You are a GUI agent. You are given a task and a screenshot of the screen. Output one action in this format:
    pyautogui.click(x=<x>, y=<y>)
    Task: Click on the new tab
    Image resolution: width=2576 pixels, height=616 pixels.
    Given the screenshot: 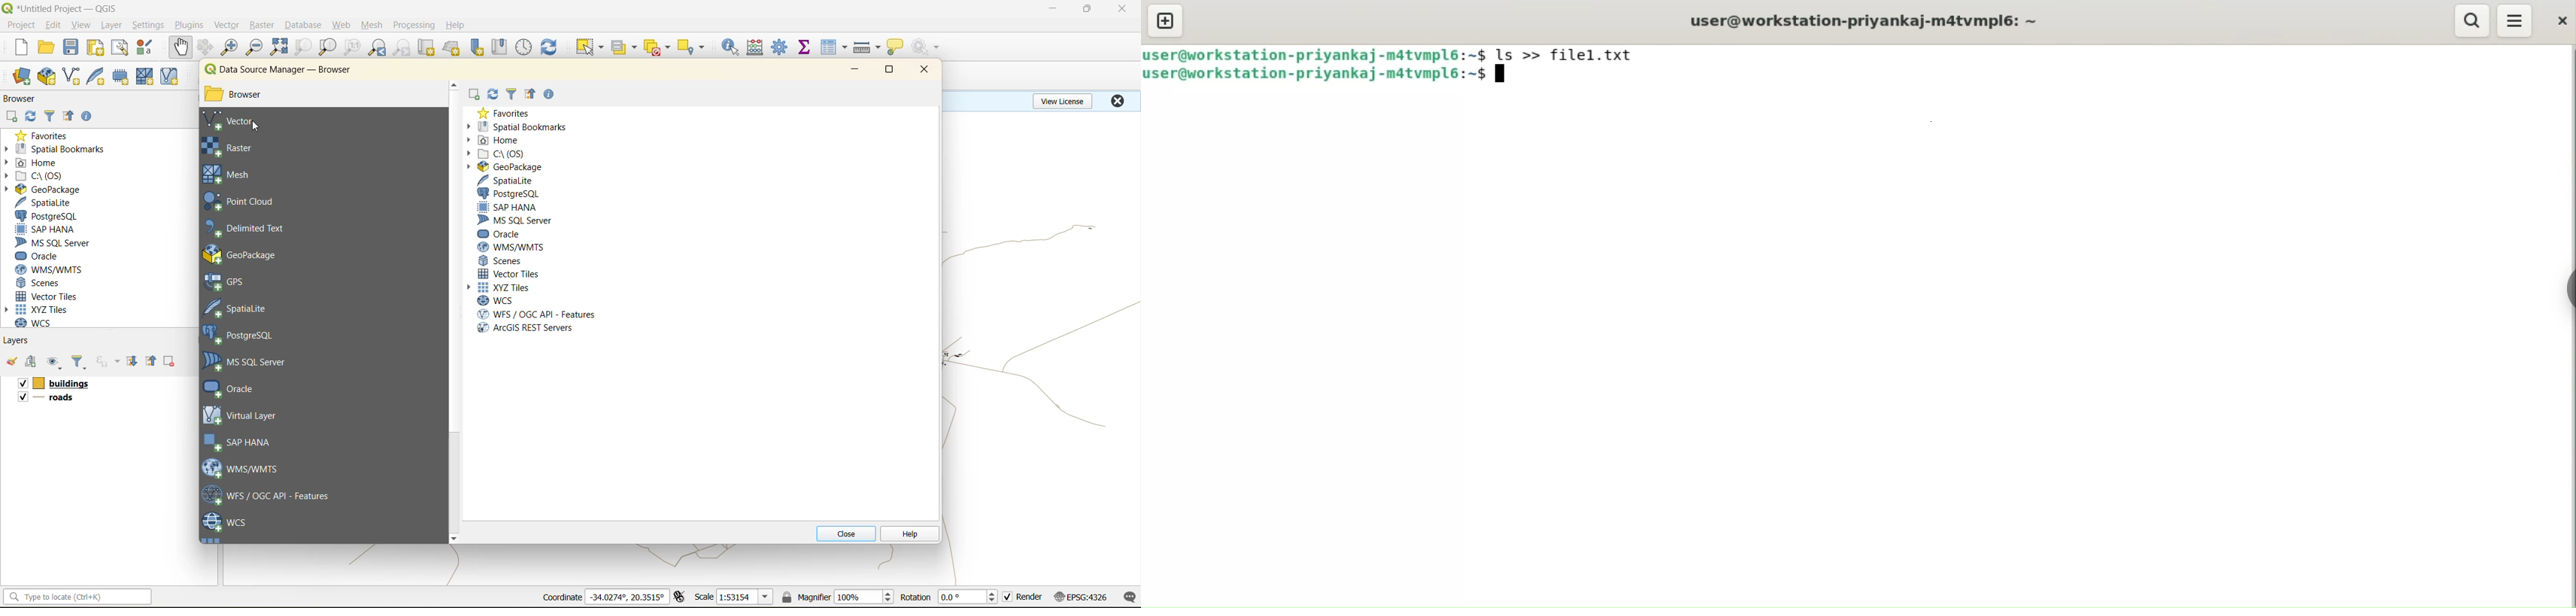 What is the action you would take?
    pyautogui.click(x=1166, y=20)
    